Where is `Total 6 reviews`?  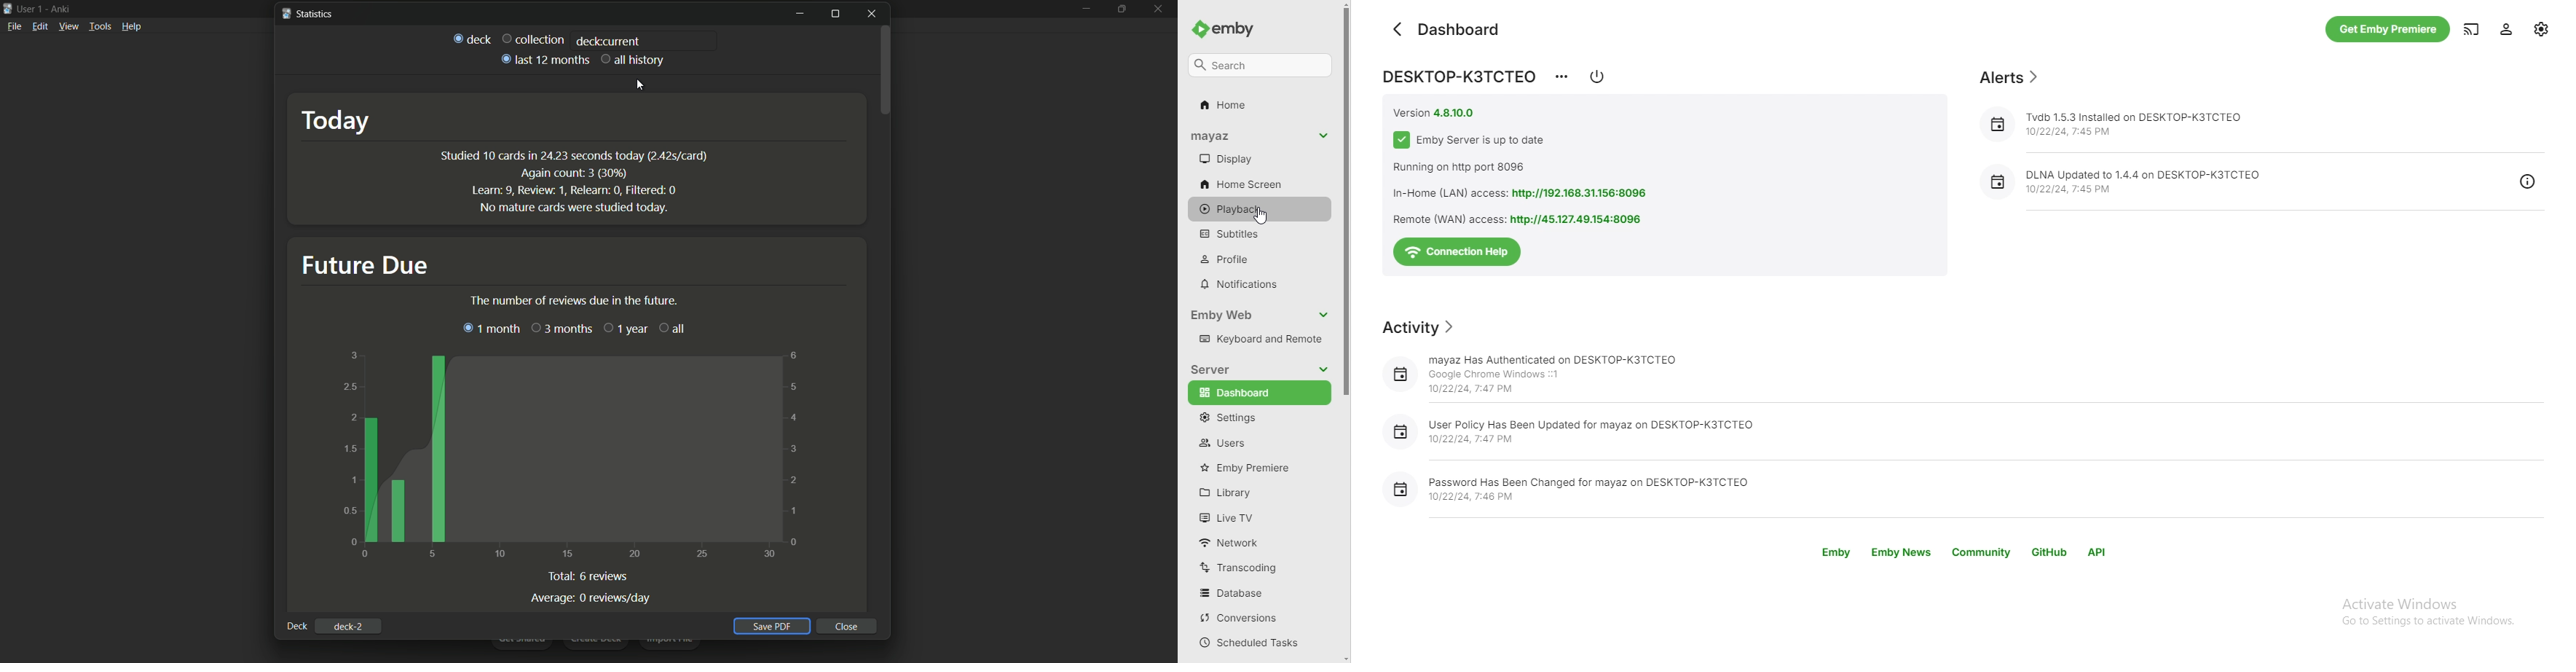 Total 6 reviews is located at coordinates (590, 577).